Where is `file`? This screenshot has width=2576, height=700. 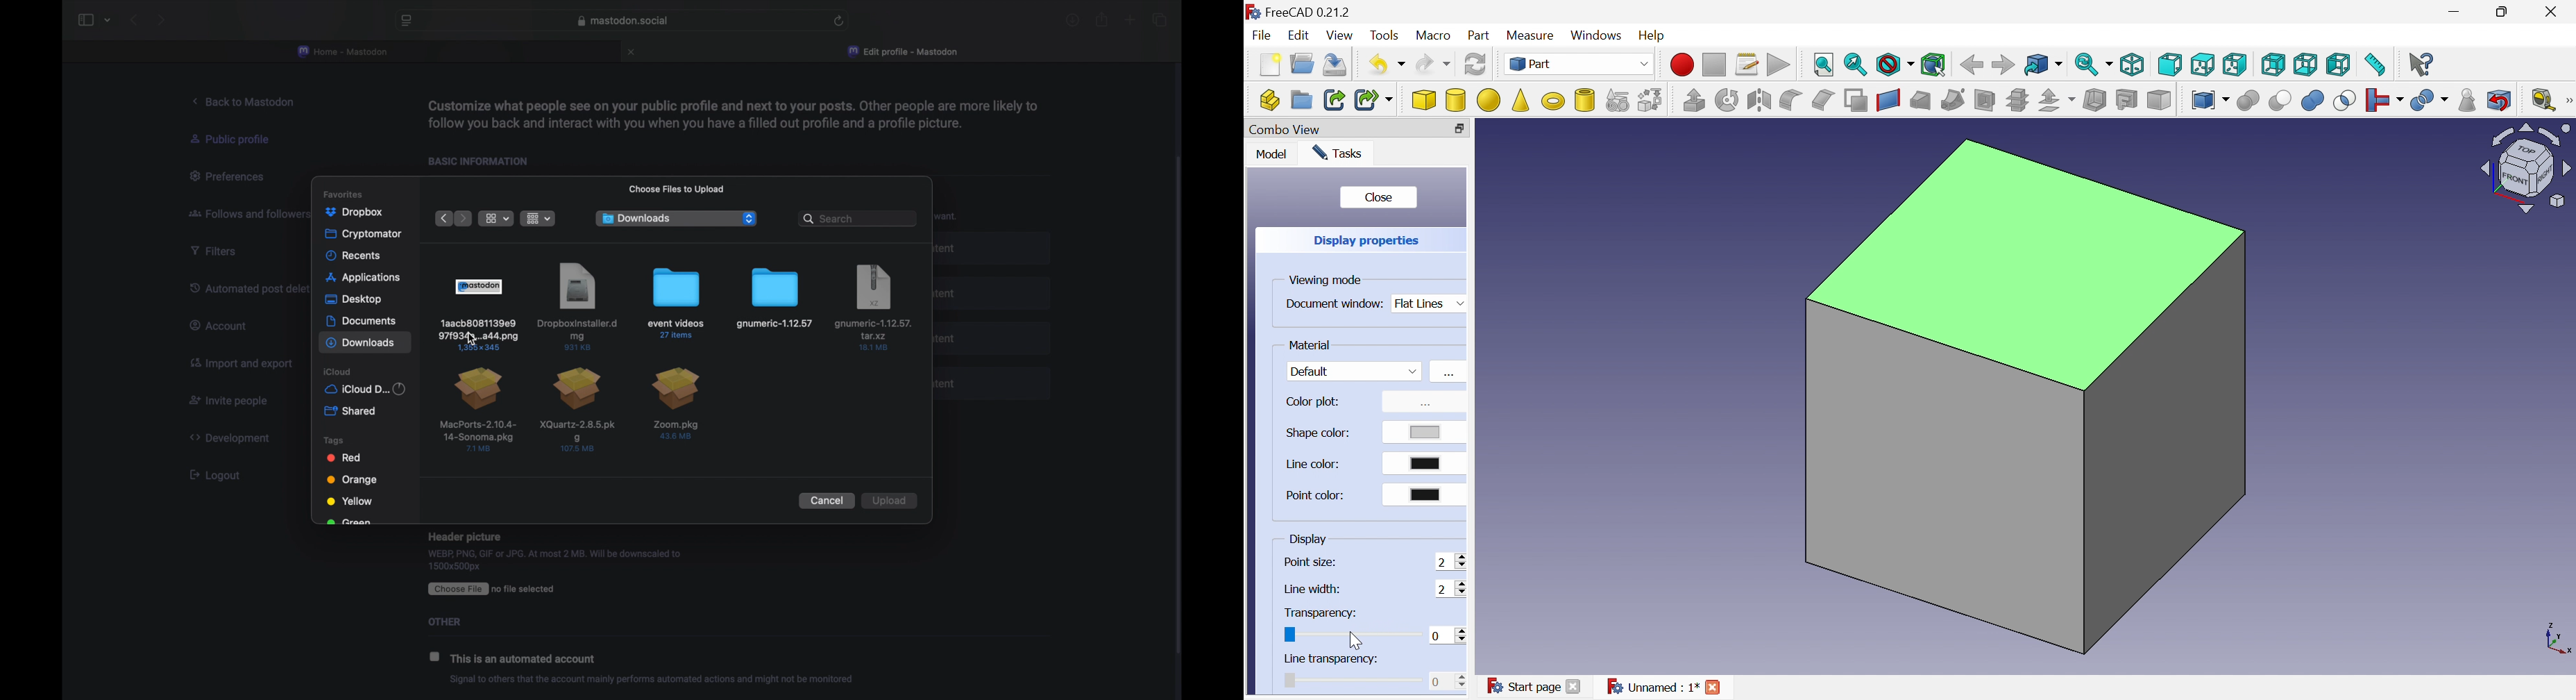
file is located at coordinates (579, 409).